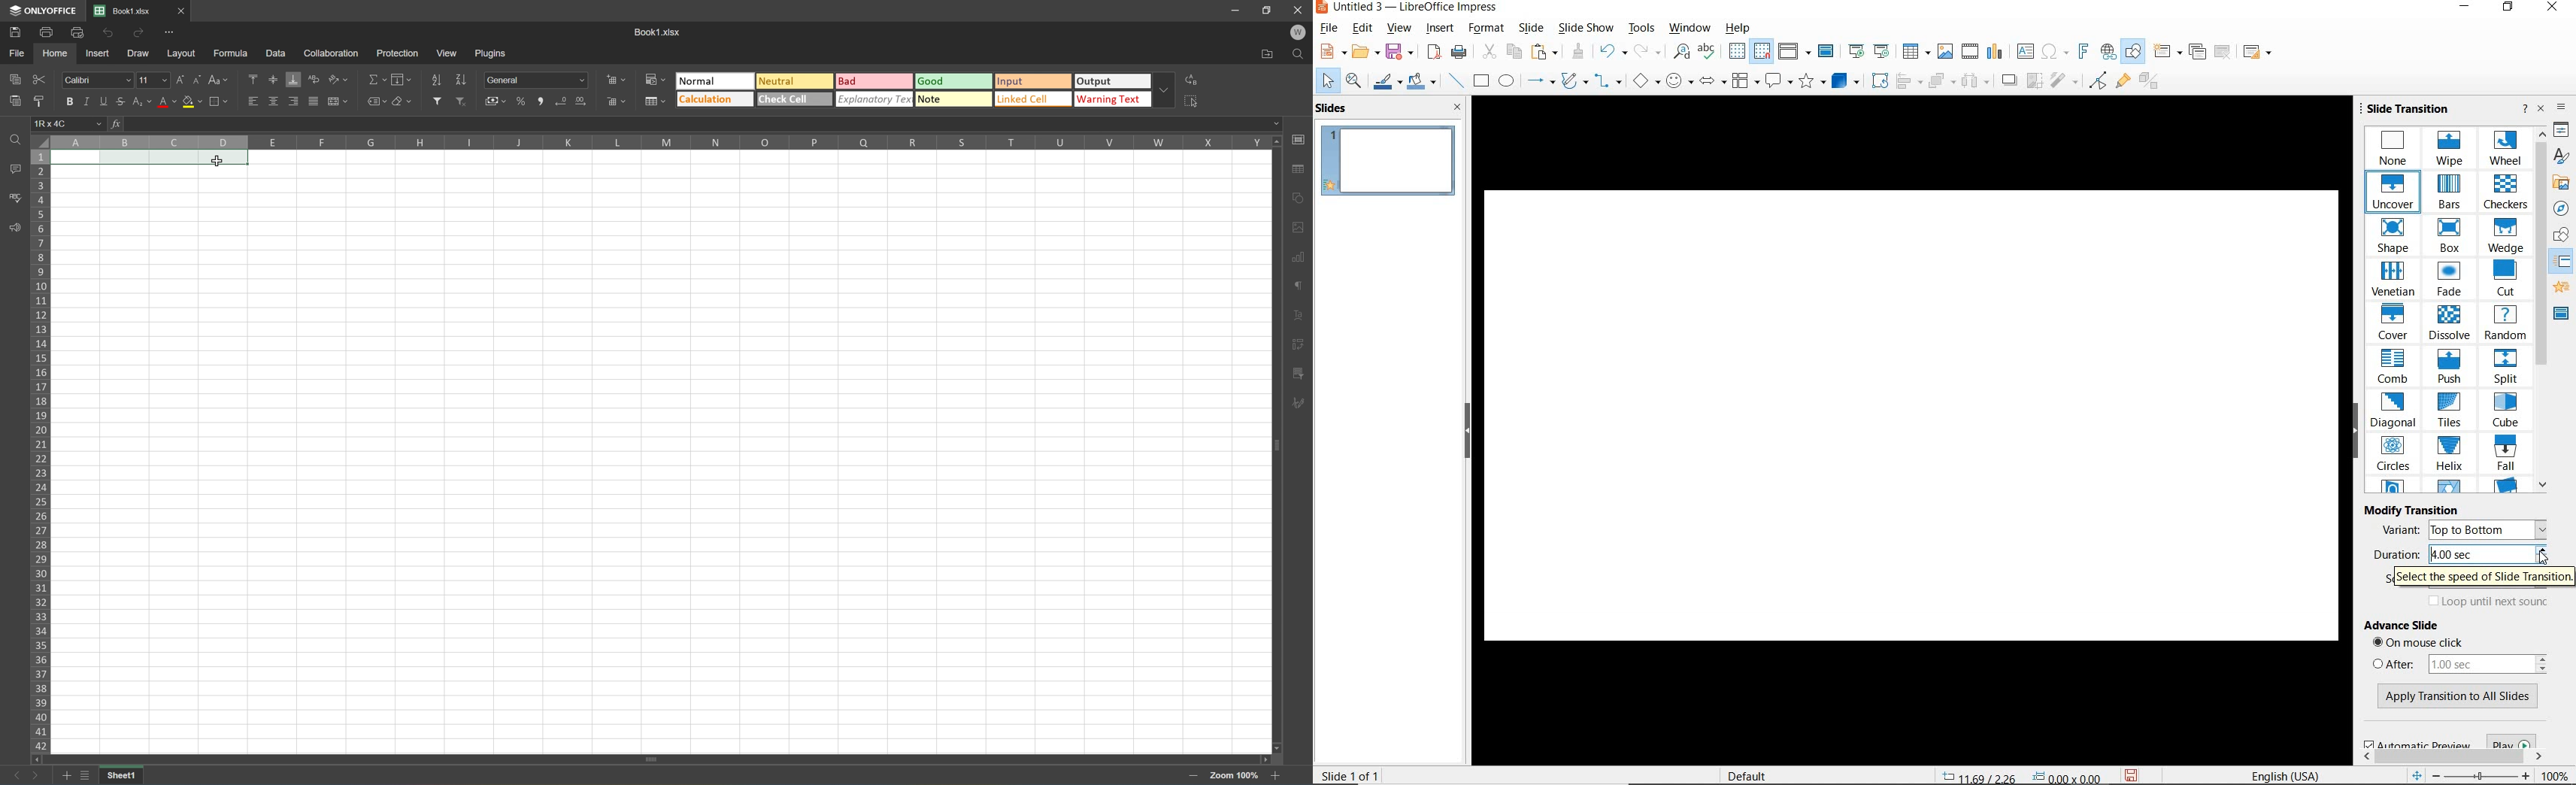  Describe the element at coordinates (2561, 208) in the screenshot. I see `NAVIGATOR` at that location.